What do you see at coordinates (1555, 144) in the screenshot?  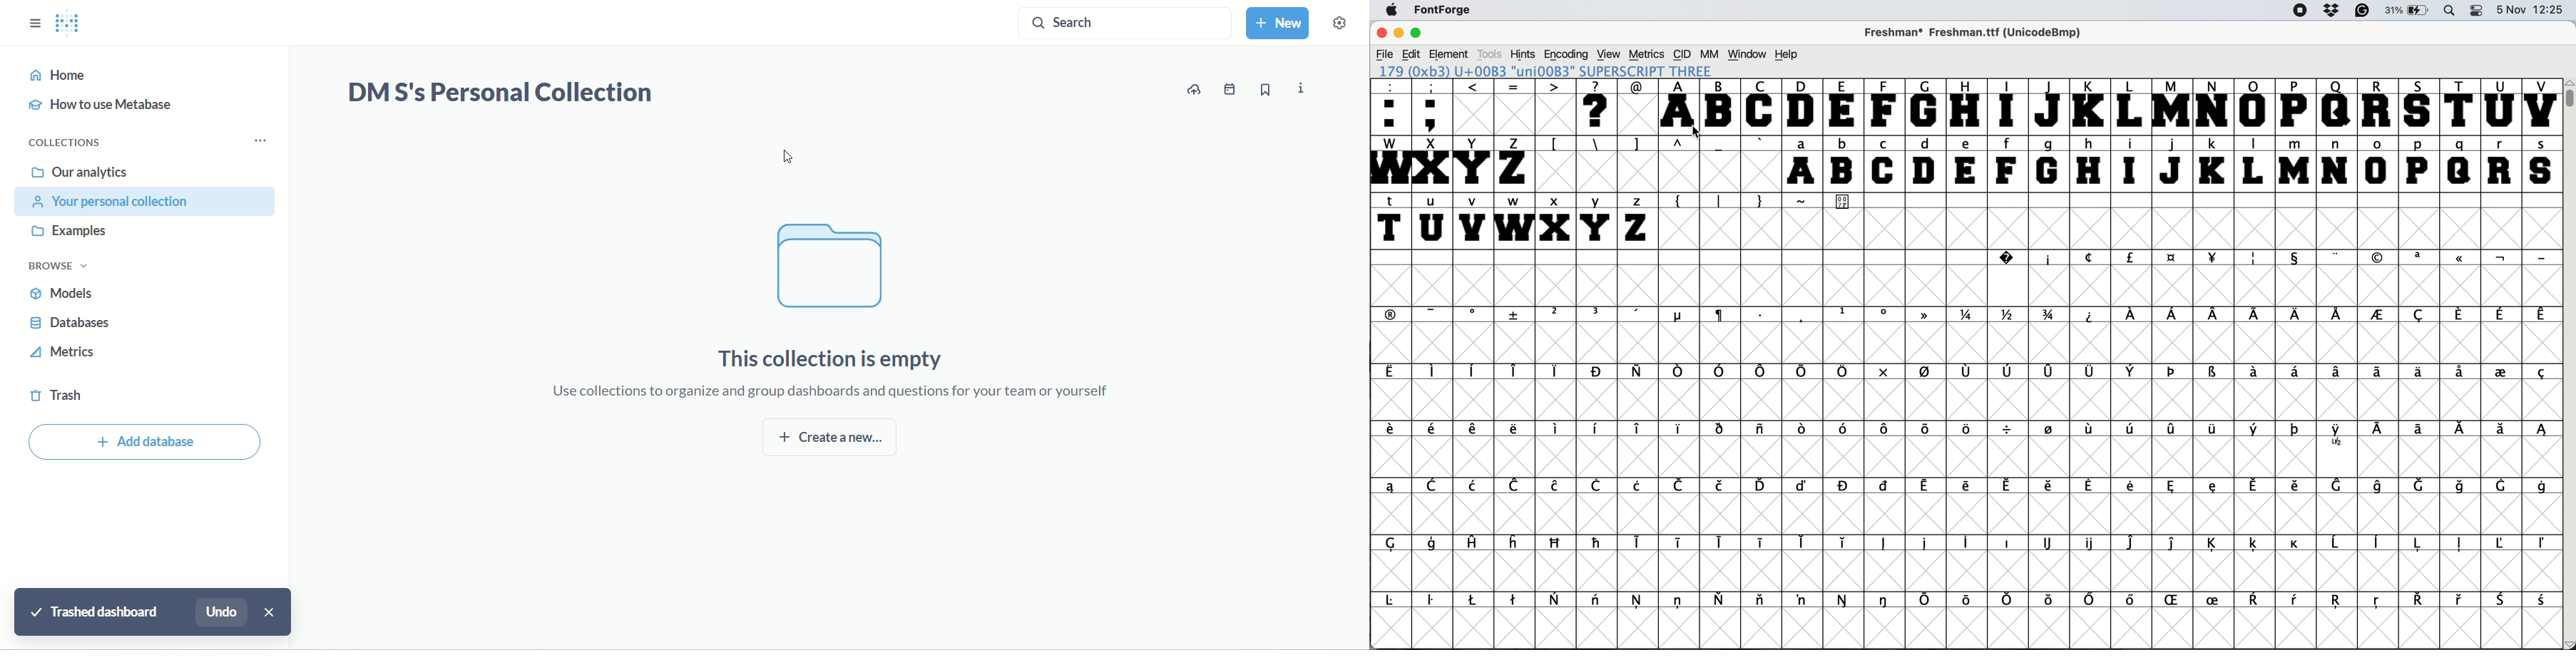 I see `[` at bounding box center [1555, 144].